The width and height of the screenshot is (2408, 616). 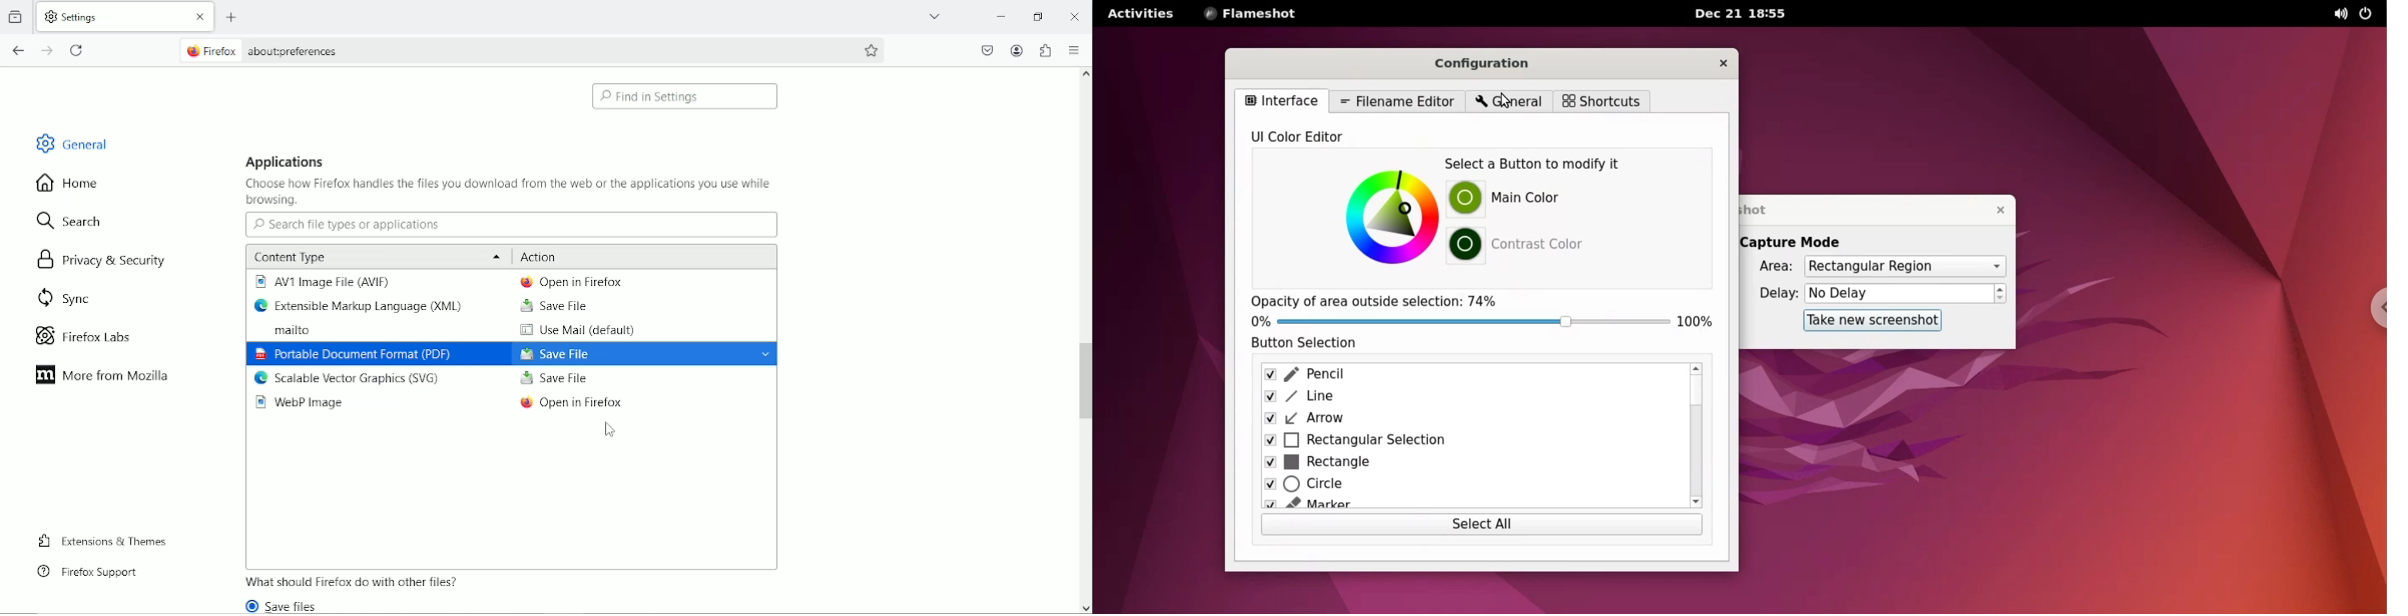 What do you see at coordinates (1381, 302) in the screenshot?
I see `Opacity of area outside selection: 74%` at bounding box center [1381, 302].